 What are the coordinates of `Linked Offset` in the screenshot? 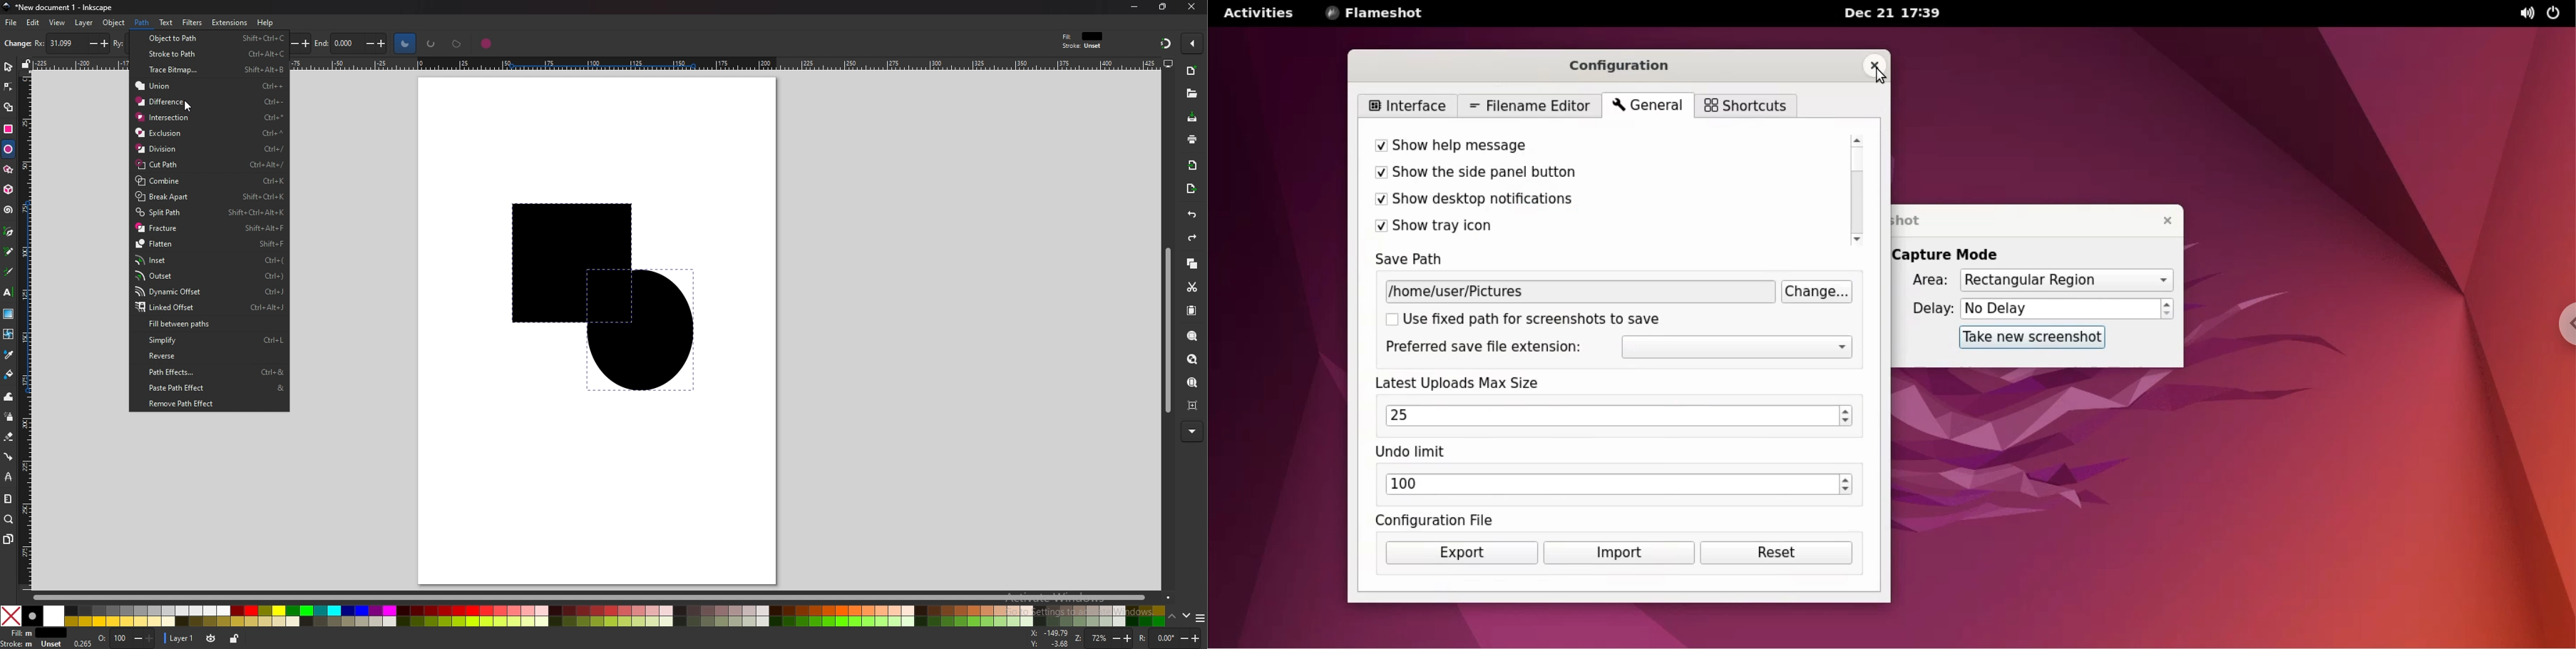 It's located at (205, 308).